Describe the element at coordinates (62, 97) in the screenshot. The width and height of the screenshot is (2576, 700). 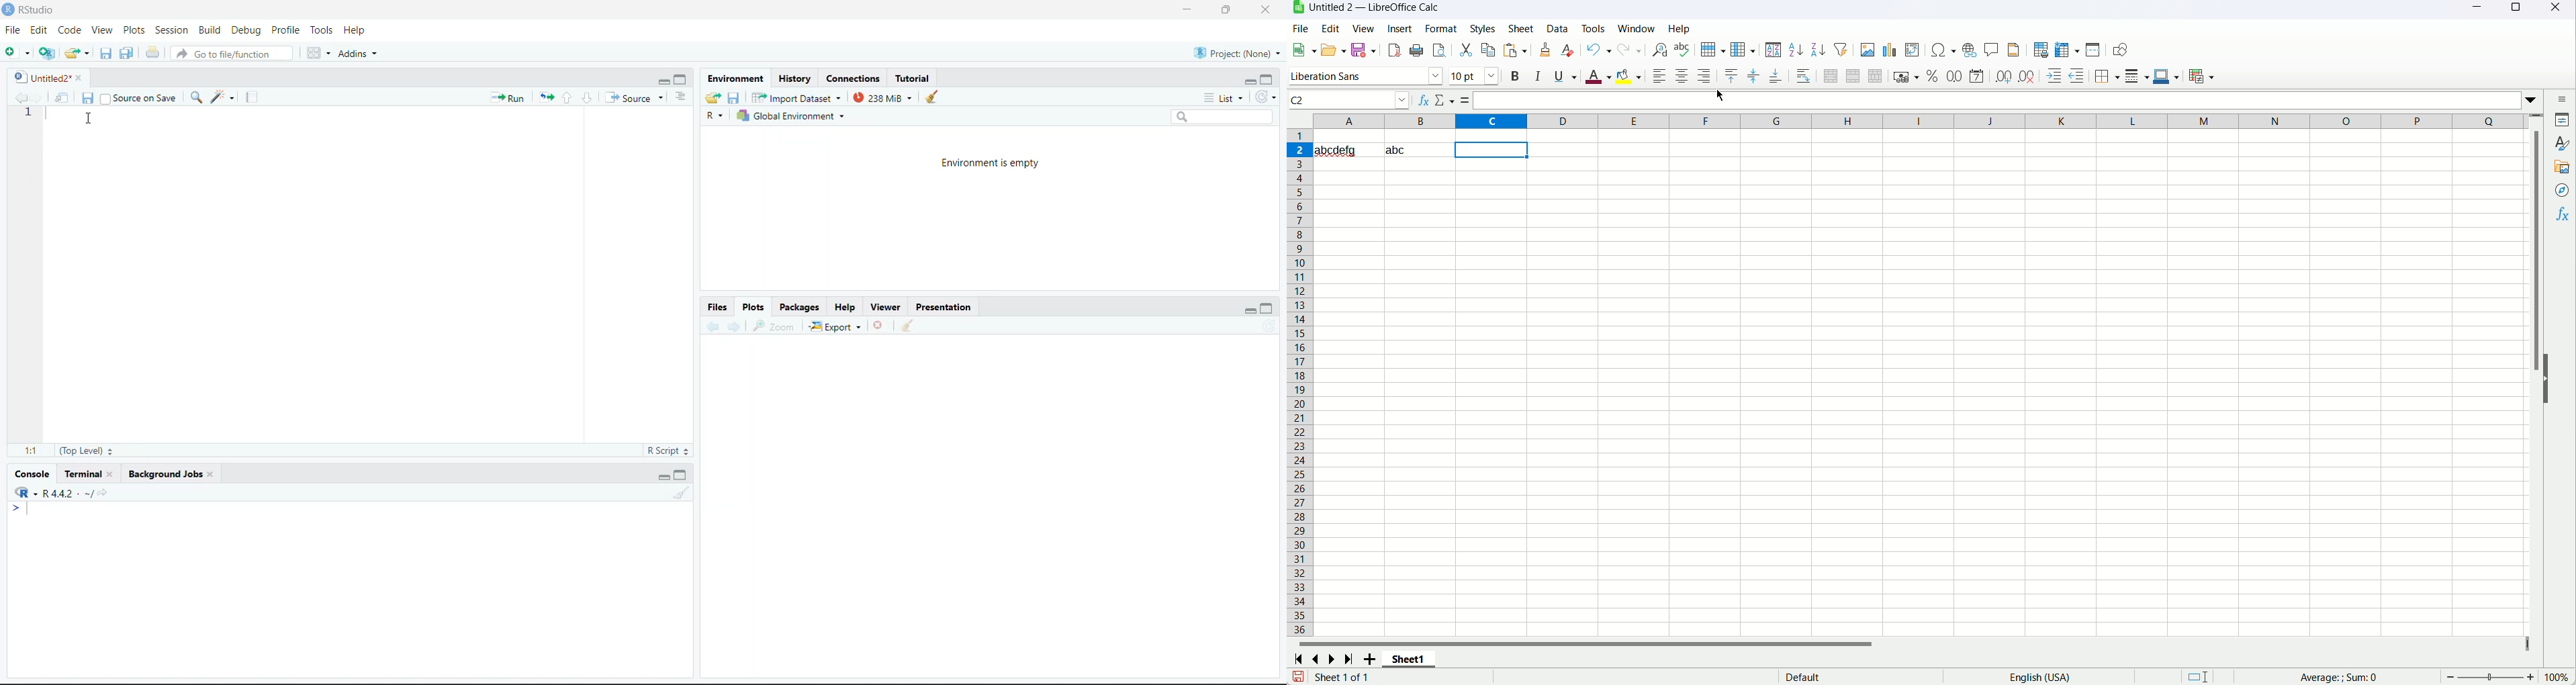
I see `open in new window` at that location.